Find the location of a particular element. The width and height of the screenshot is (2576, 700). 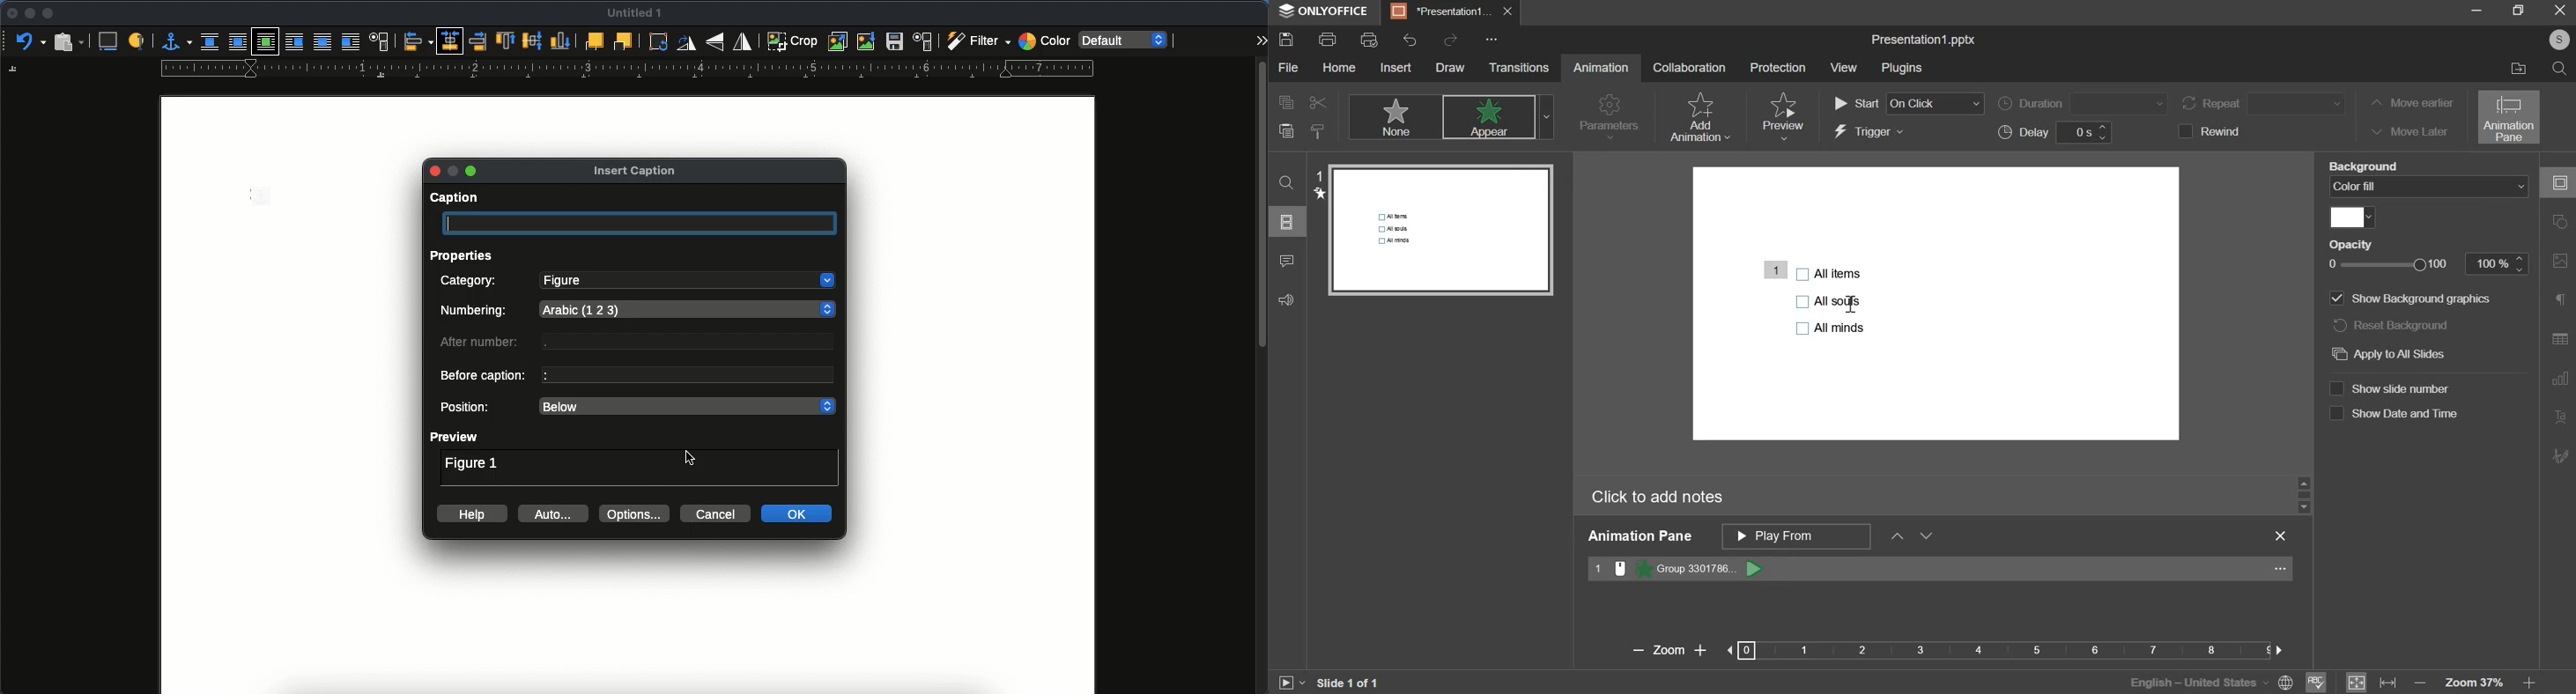

rotate 90 right is located at coordinates (688, 43).